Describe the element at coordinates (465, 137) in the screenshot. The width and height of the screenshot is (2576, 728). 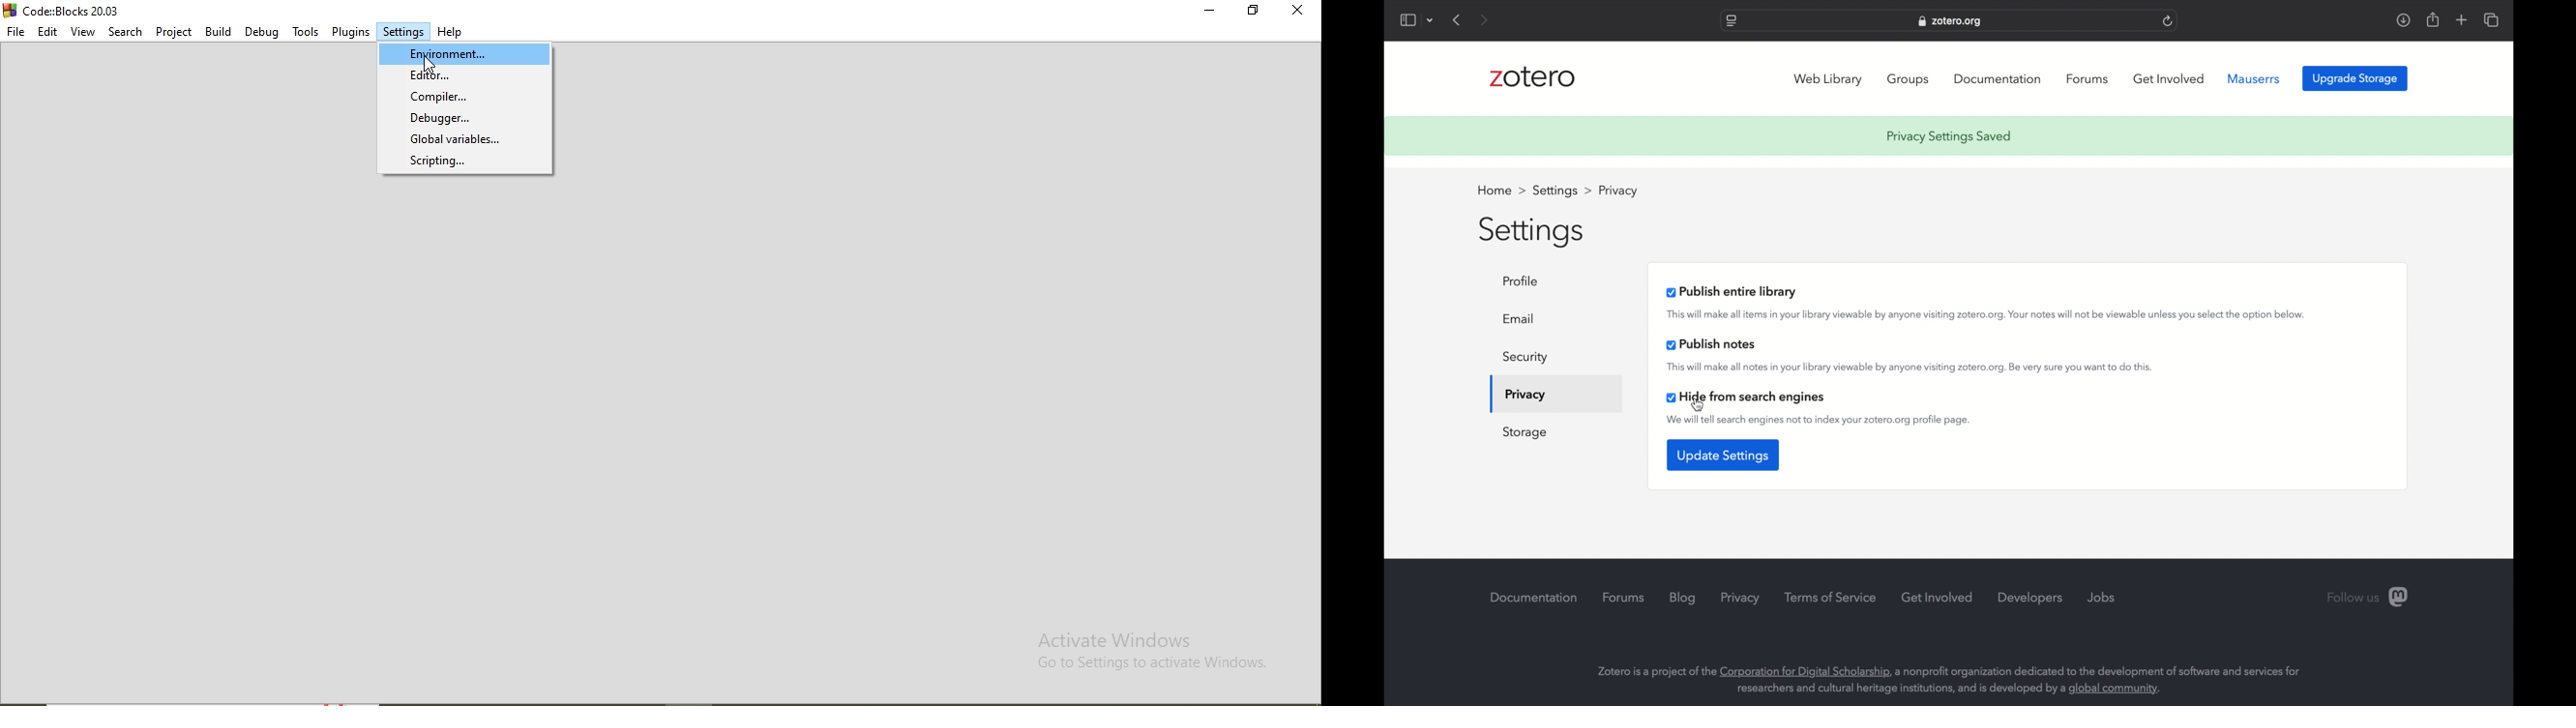
I see `Global varibales` at that location.